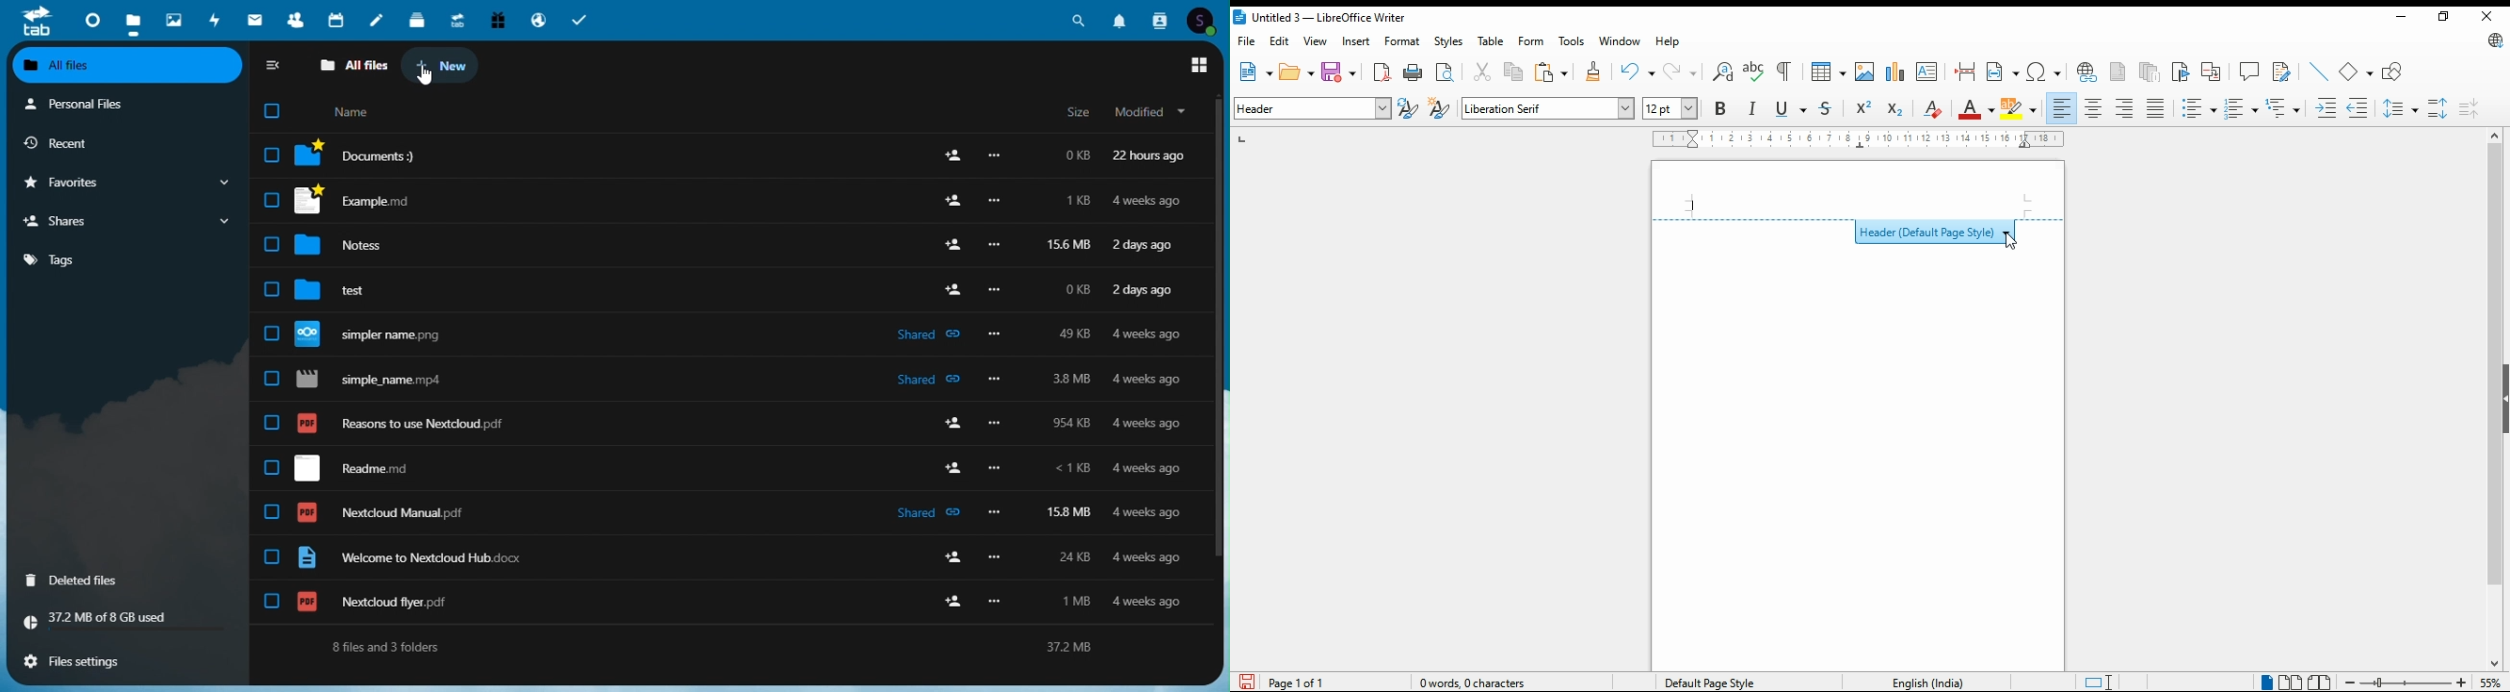  Describe the element at coordinates (1865, 71) in the screenshot. I see `insert image` at that location.